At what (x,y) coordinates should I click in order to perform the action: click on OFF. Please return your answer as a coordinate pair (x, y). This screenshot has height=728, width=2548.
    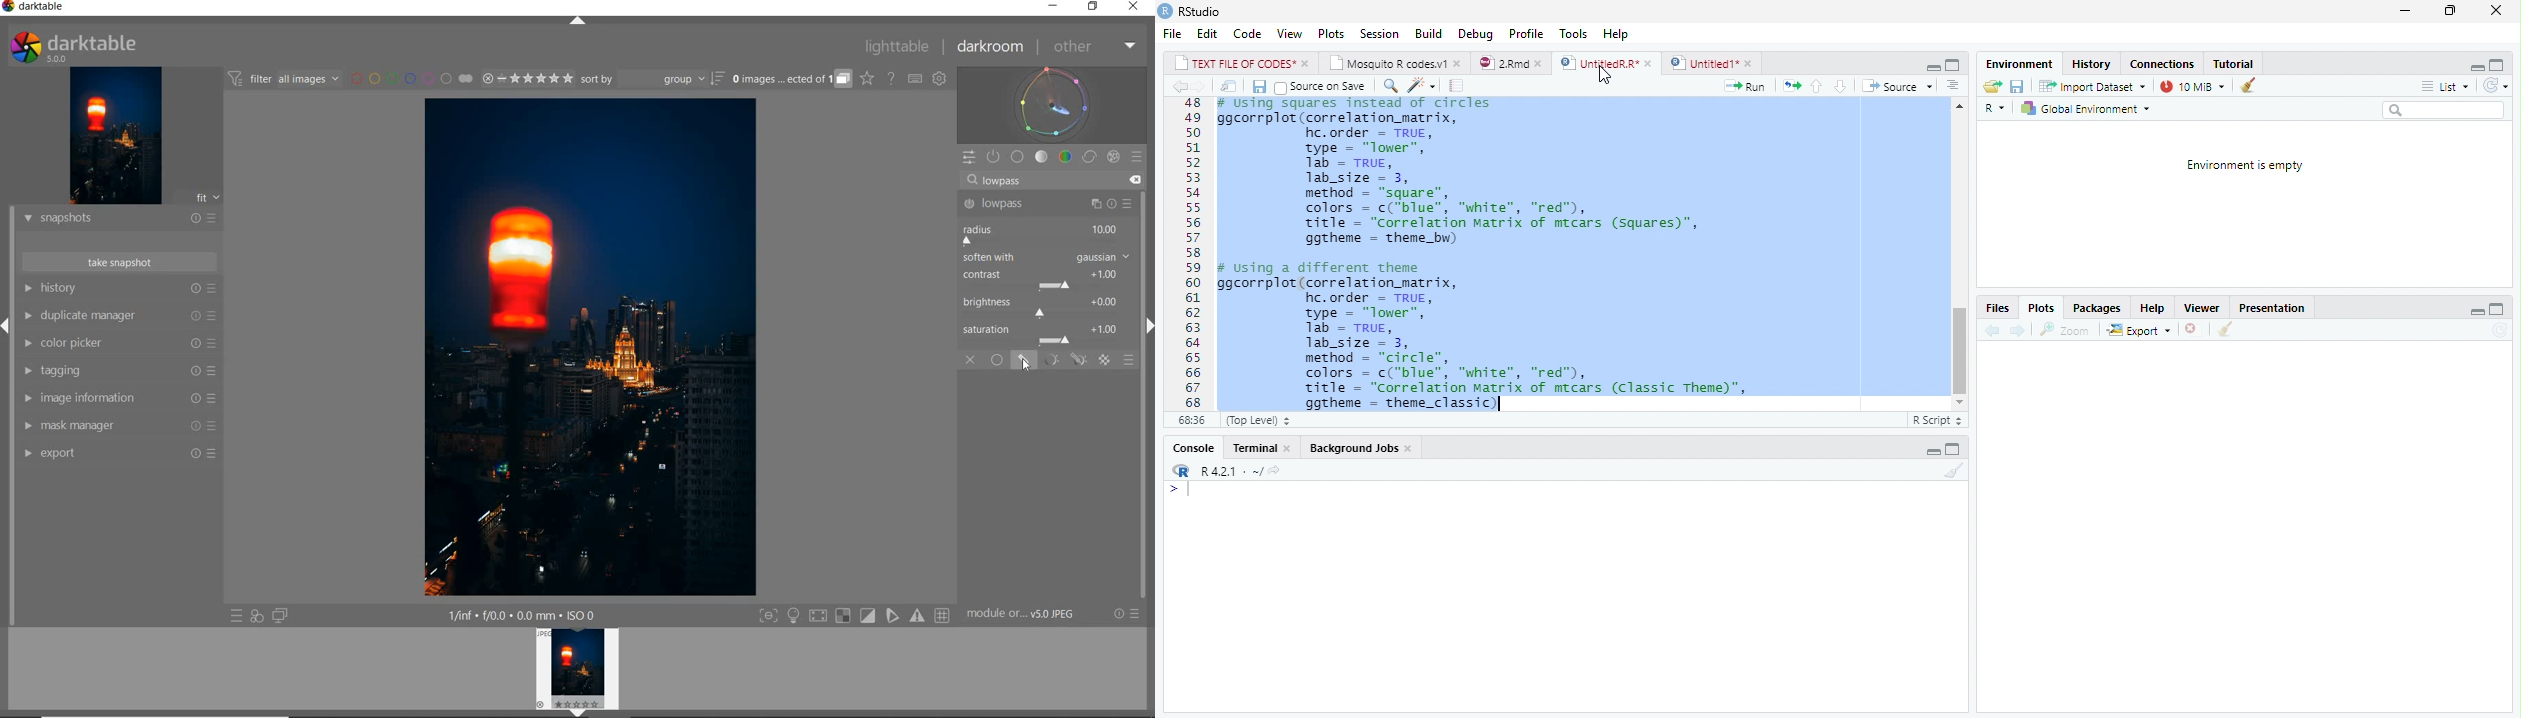
    Looking at the image, I should click on (970, 360).